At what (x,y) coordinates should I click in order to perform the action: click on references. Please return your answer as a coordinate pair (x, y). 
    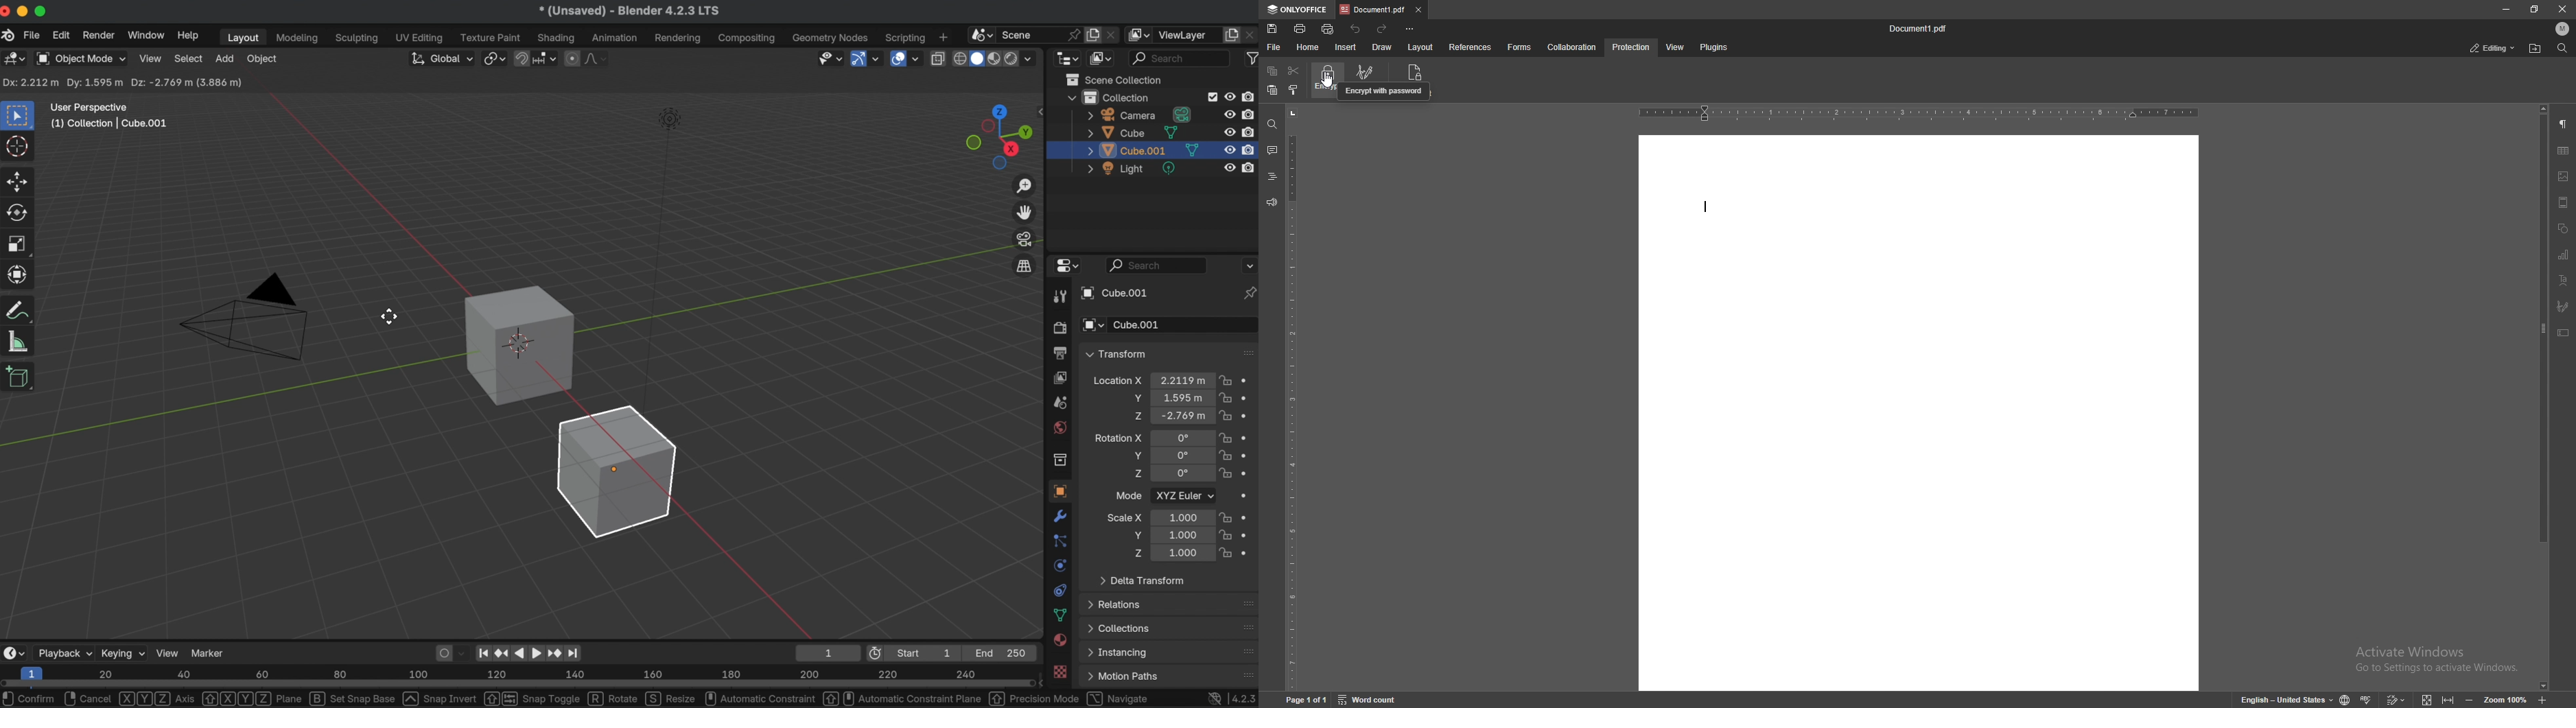
    Looking at the image, I should click on (1470, 48).